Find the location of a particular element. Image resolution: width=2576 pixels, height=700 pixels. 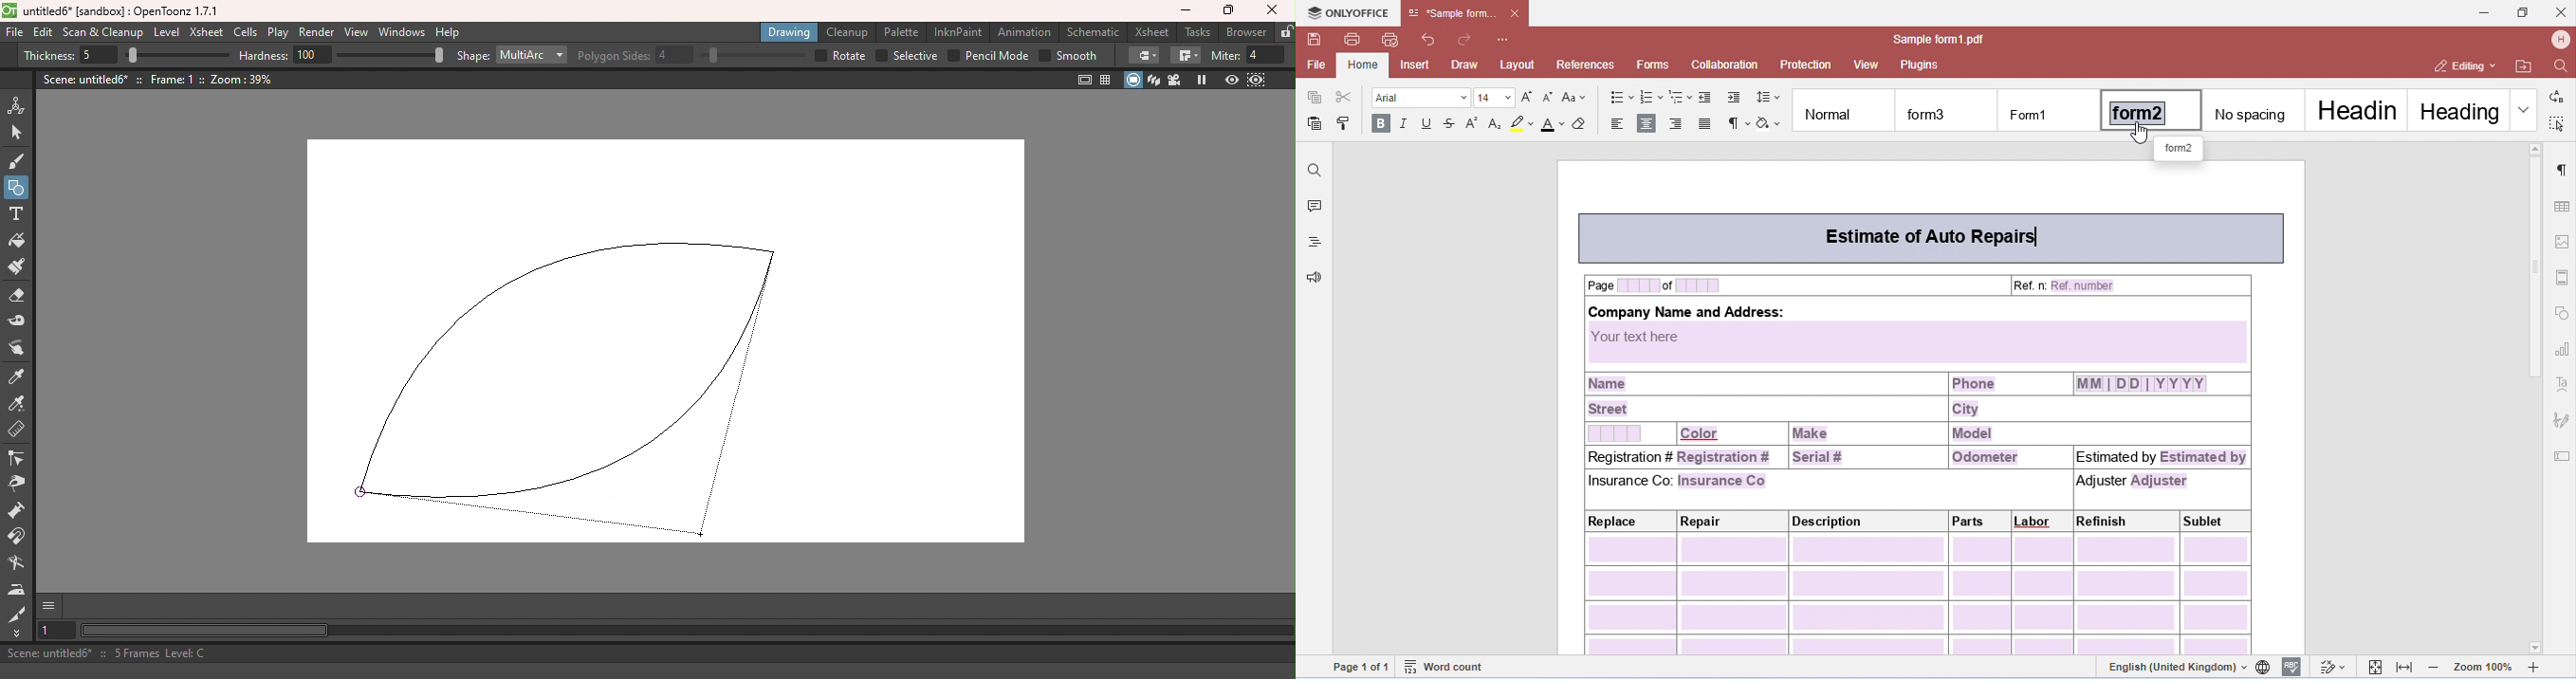

Preview is located at coordinates (1231, 81).